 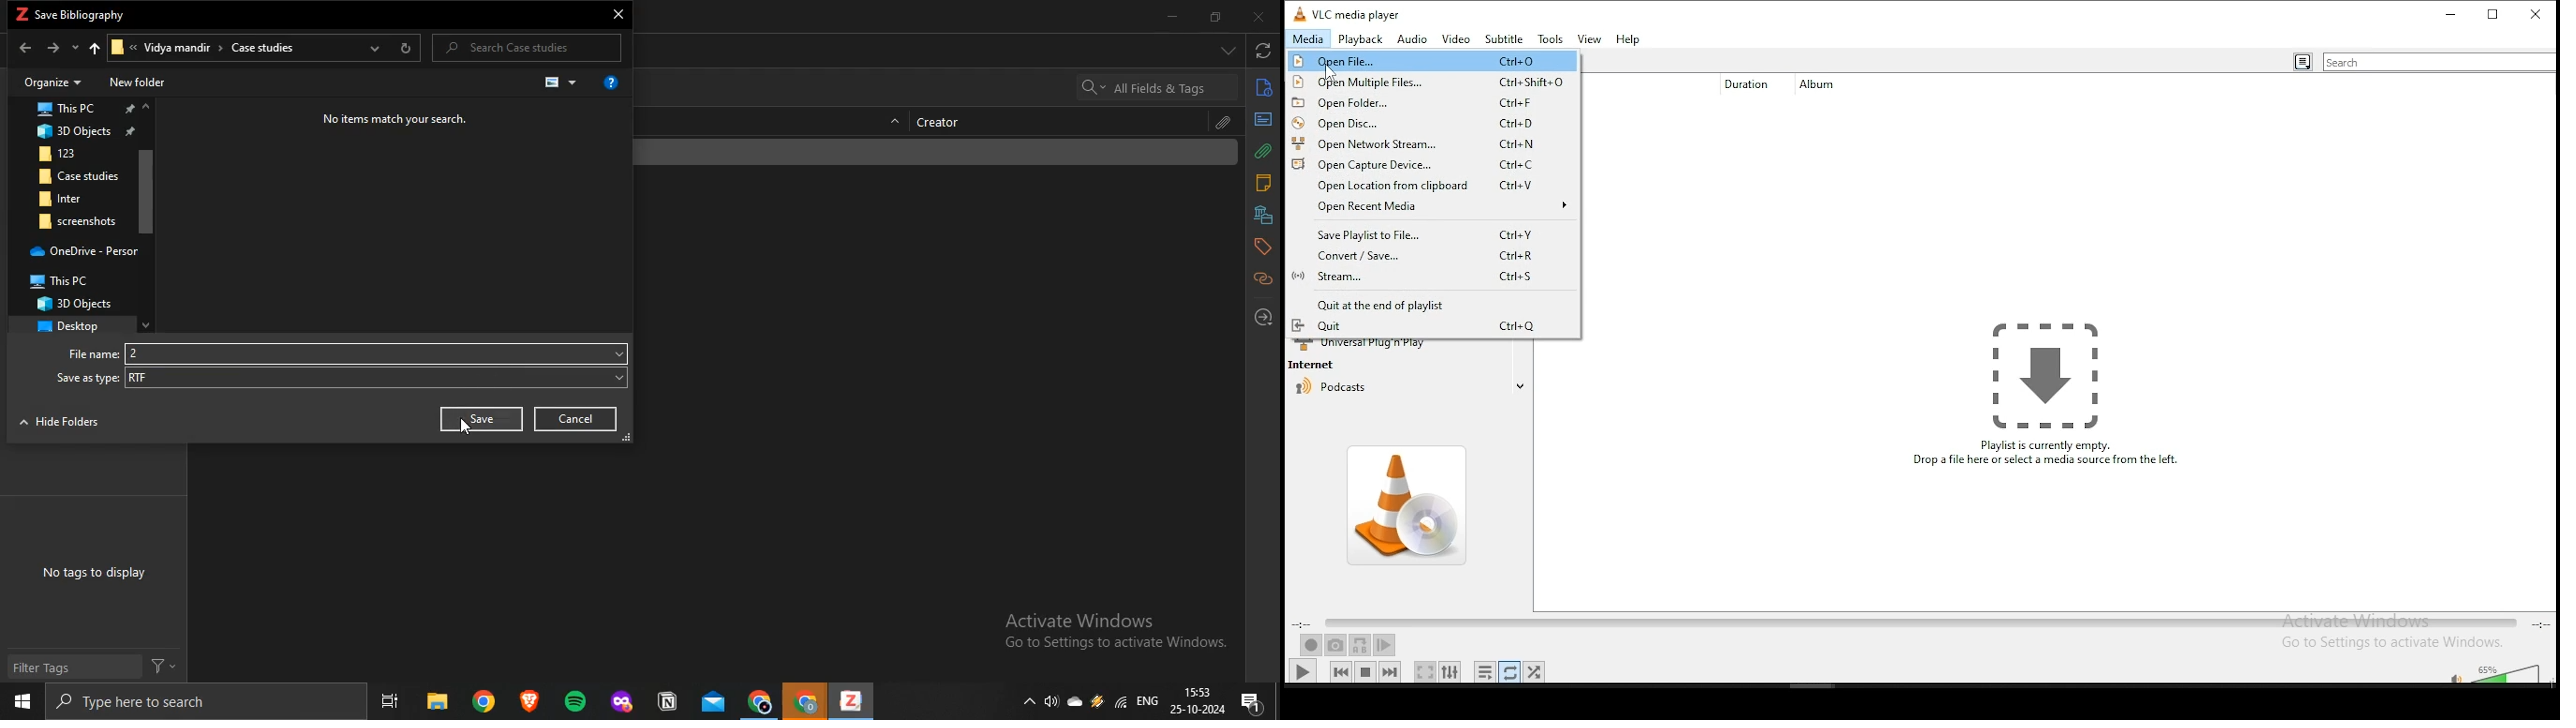 I want to click on related, so click(x=1263, y=279).